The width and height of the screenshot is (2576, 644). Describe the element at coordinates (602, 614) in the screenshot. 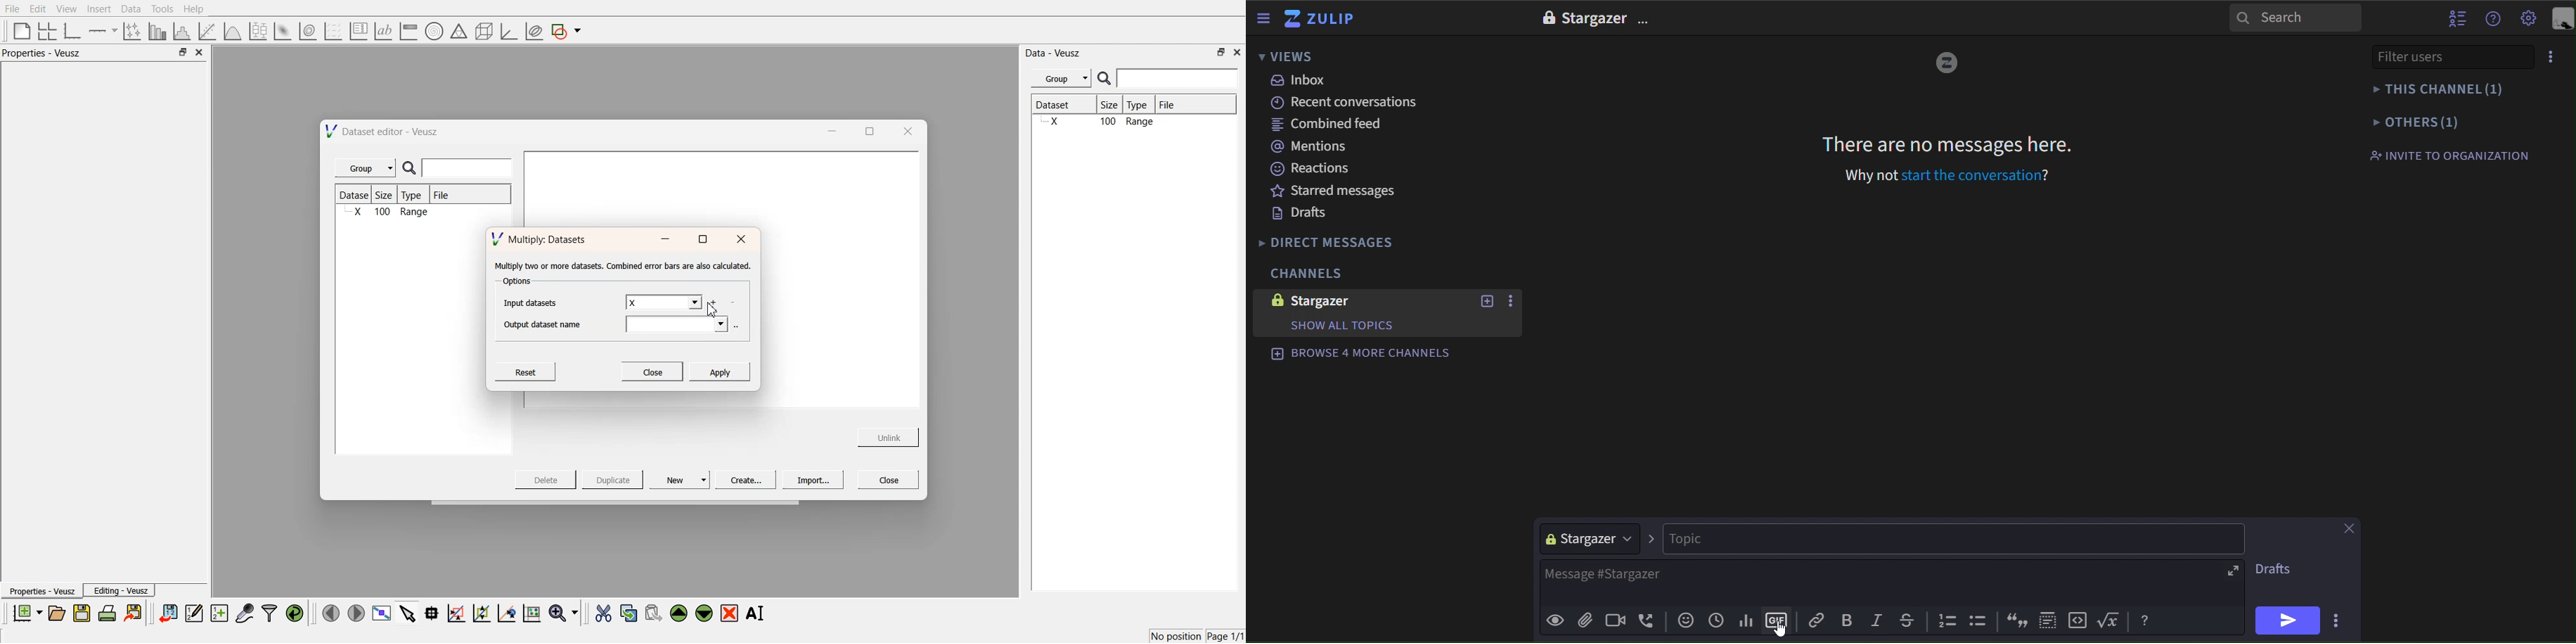

I see `cut the selected widgets` at that location.